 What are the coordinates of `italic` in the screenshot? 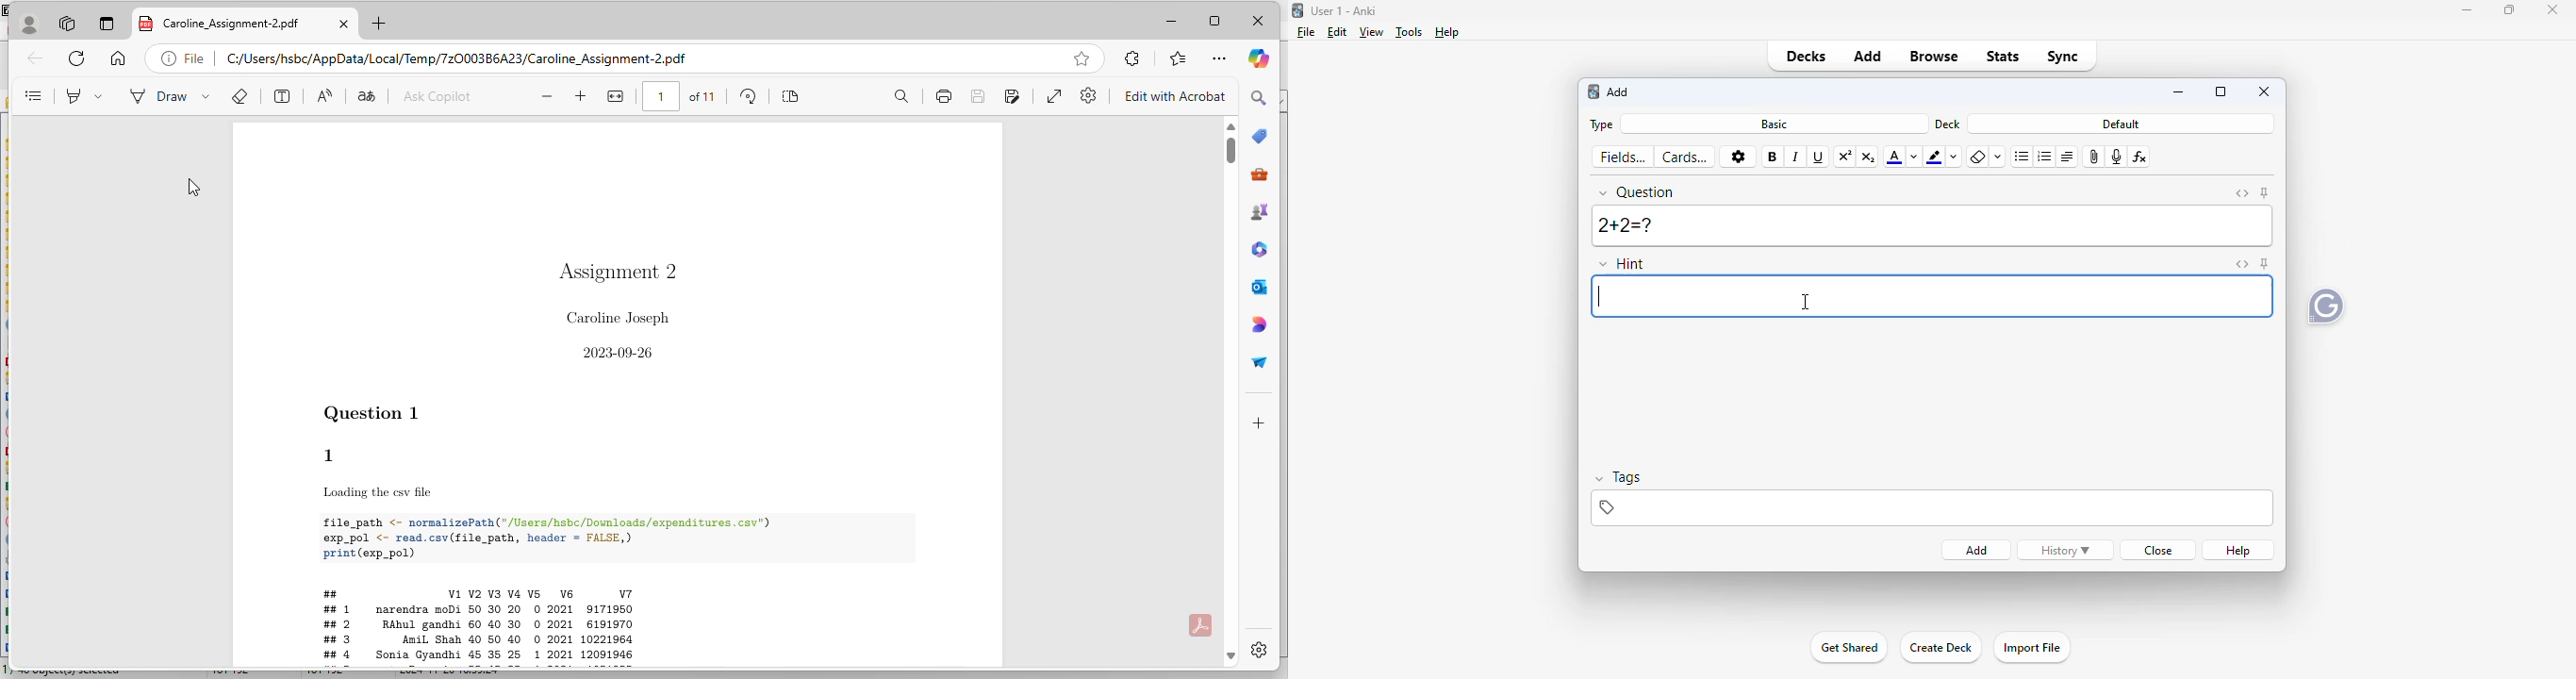 It's located at (1796, 157).